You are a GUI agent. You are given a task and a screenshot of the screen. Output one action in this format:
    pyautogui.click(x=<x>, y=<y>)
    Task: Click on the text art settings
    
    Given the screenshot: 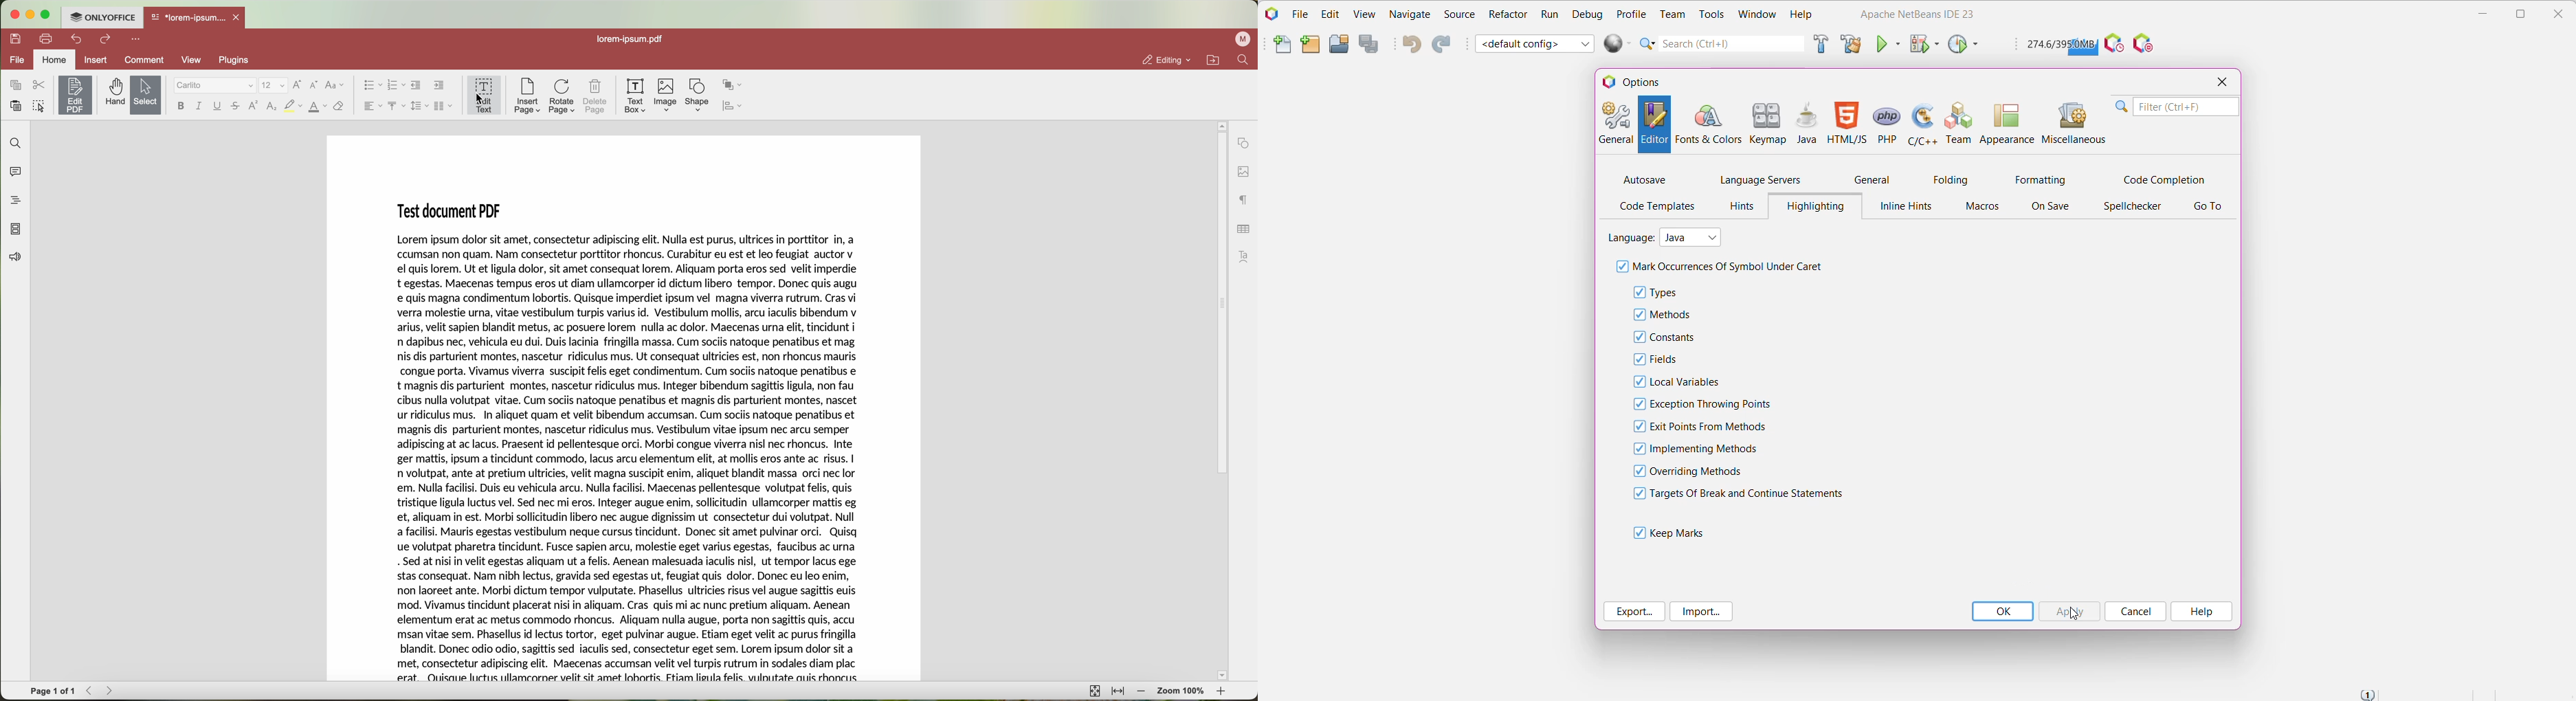 What is the action you would take?
    pyautogui.click(x=1243, y=257)
    